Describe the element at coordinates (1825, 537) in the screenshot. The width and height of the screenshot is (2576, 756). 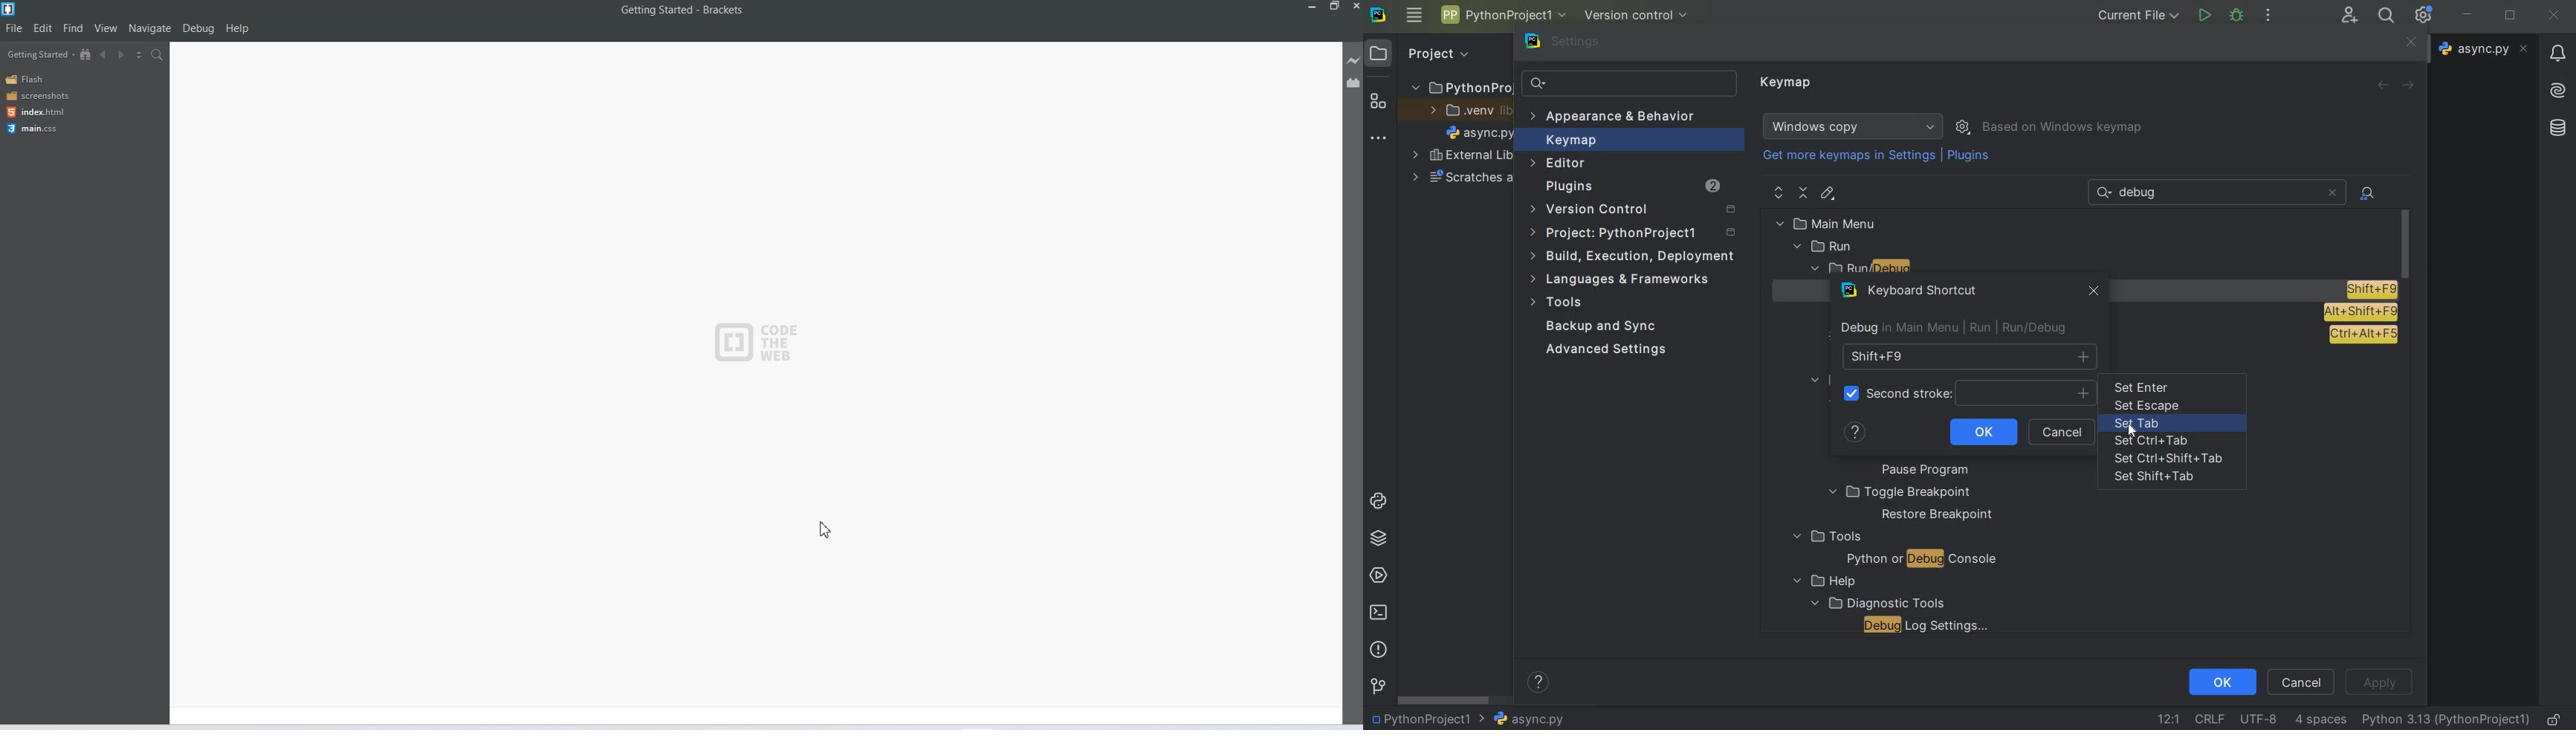
I see `tools` at that location.